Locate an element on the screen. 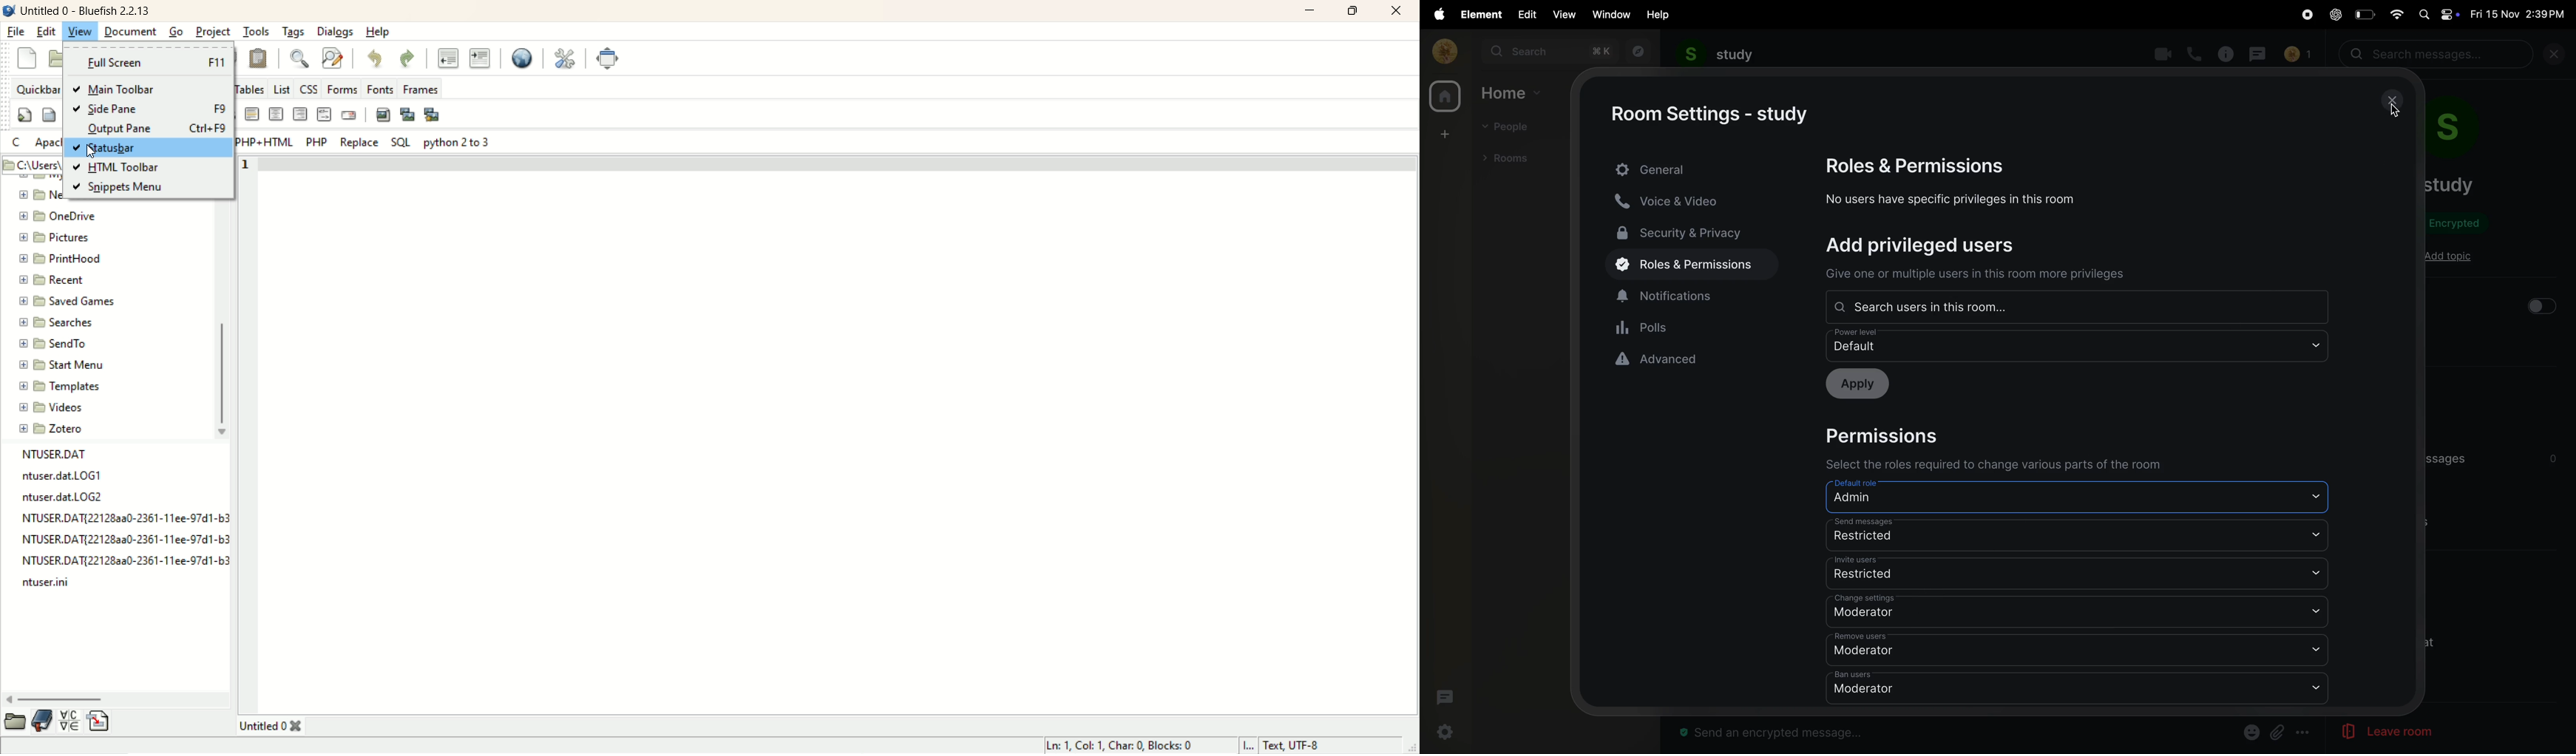  edit is located at coordinates (1525, 13).